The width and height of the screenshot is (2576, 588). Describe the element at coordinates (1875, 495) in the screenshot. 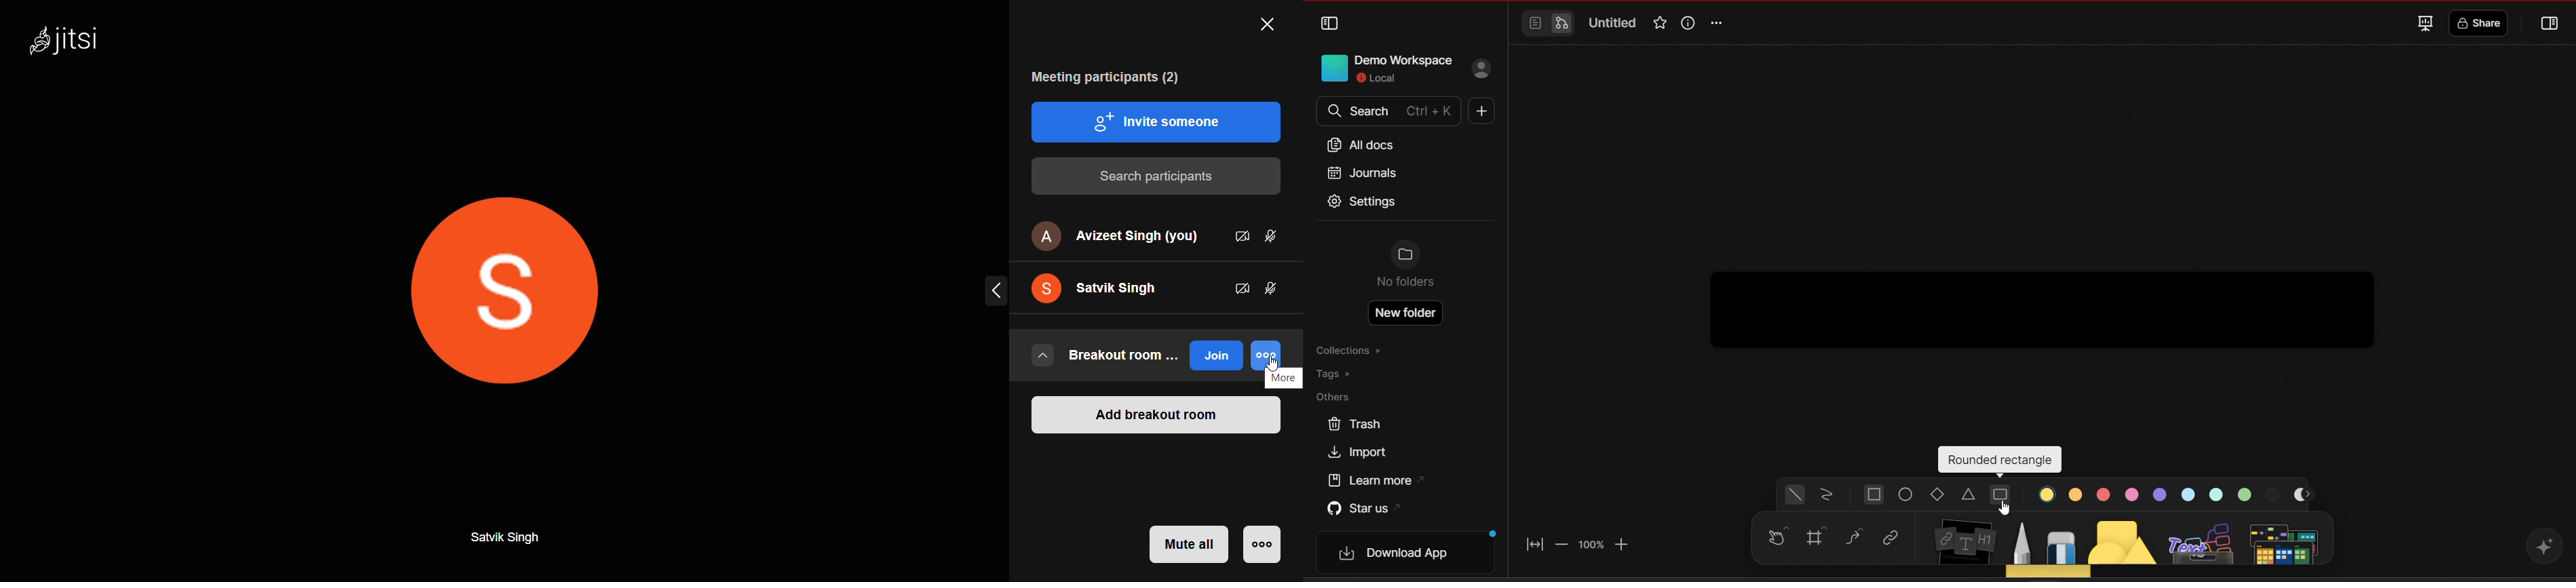

I see `square` at that location.